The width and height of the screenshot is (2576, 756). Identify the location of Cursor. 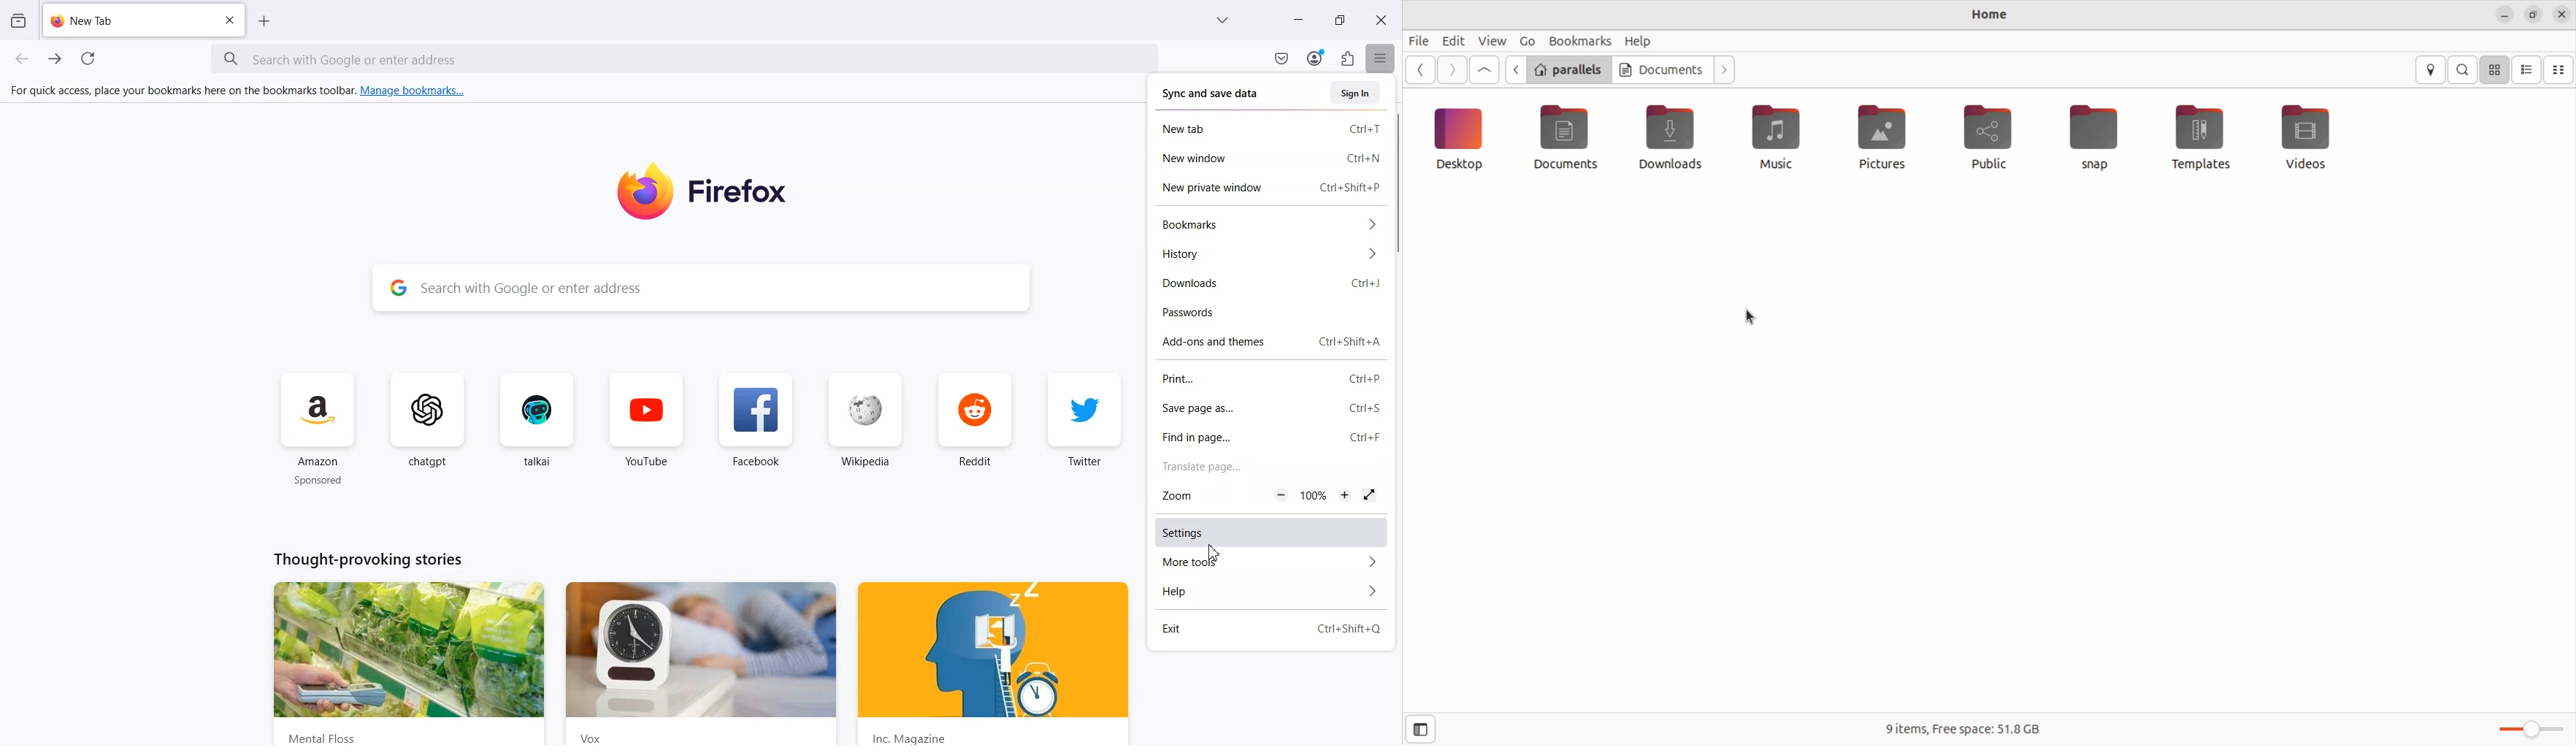
(1213, 549).